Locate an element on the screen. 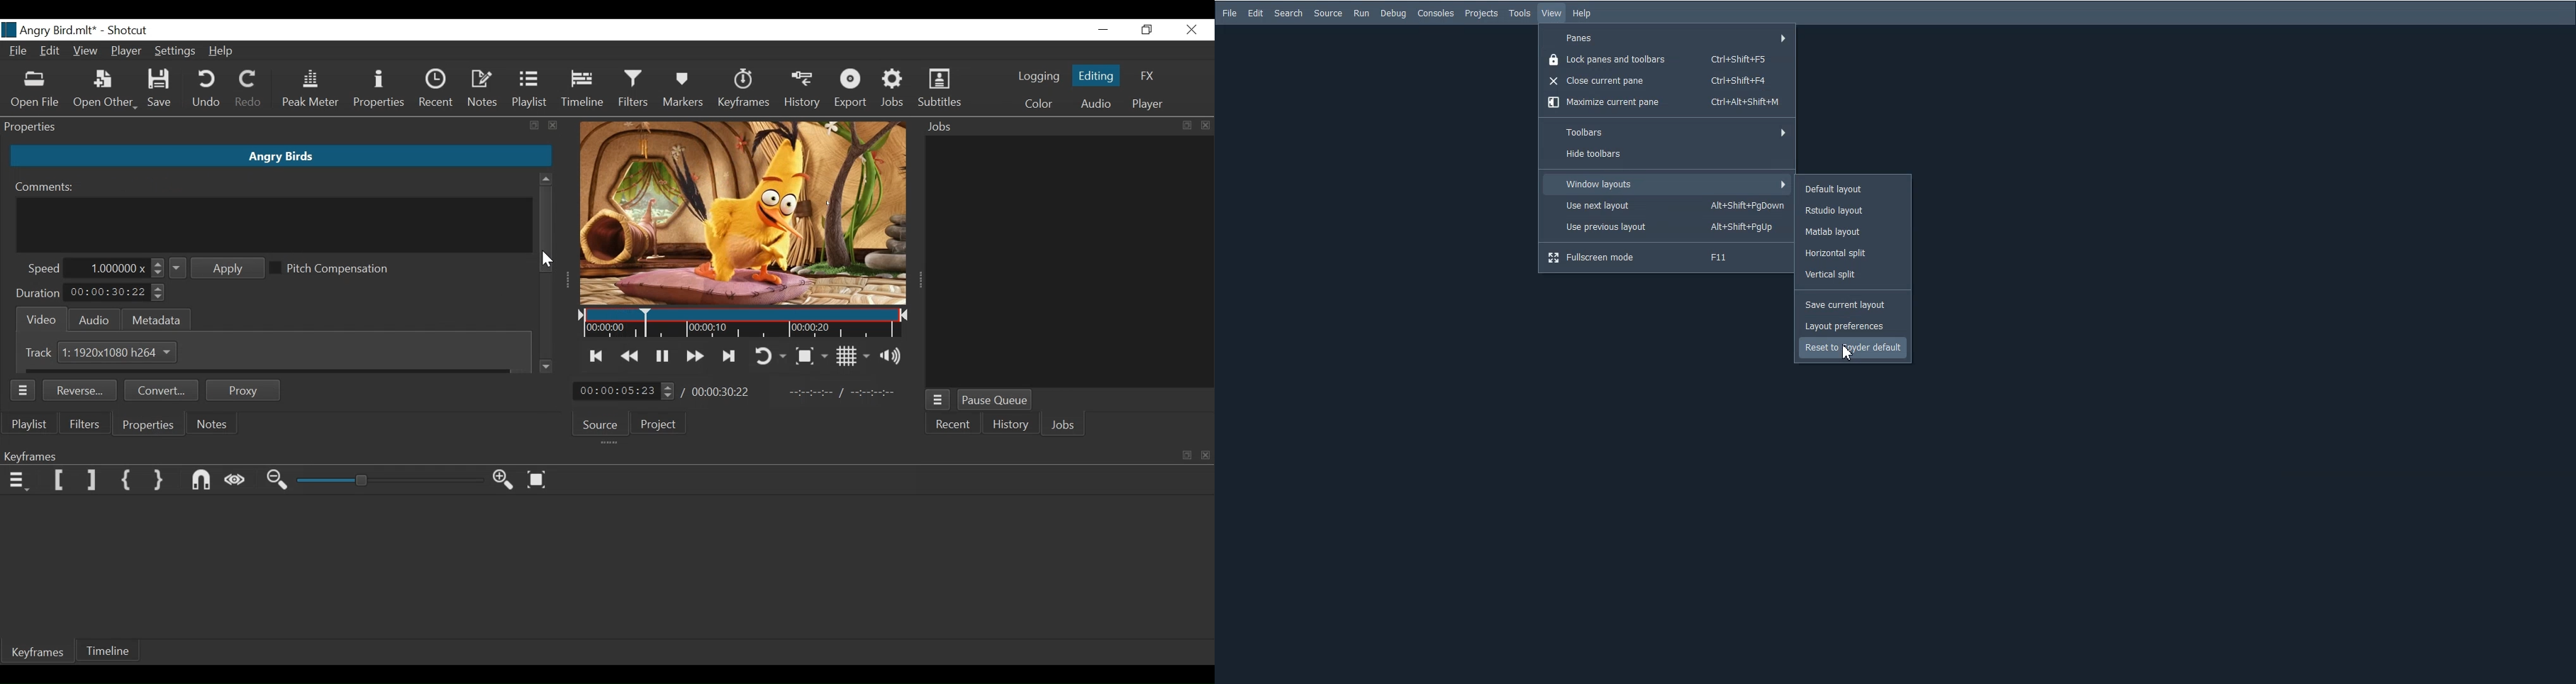  Settings is located at coordinates (173, 53).